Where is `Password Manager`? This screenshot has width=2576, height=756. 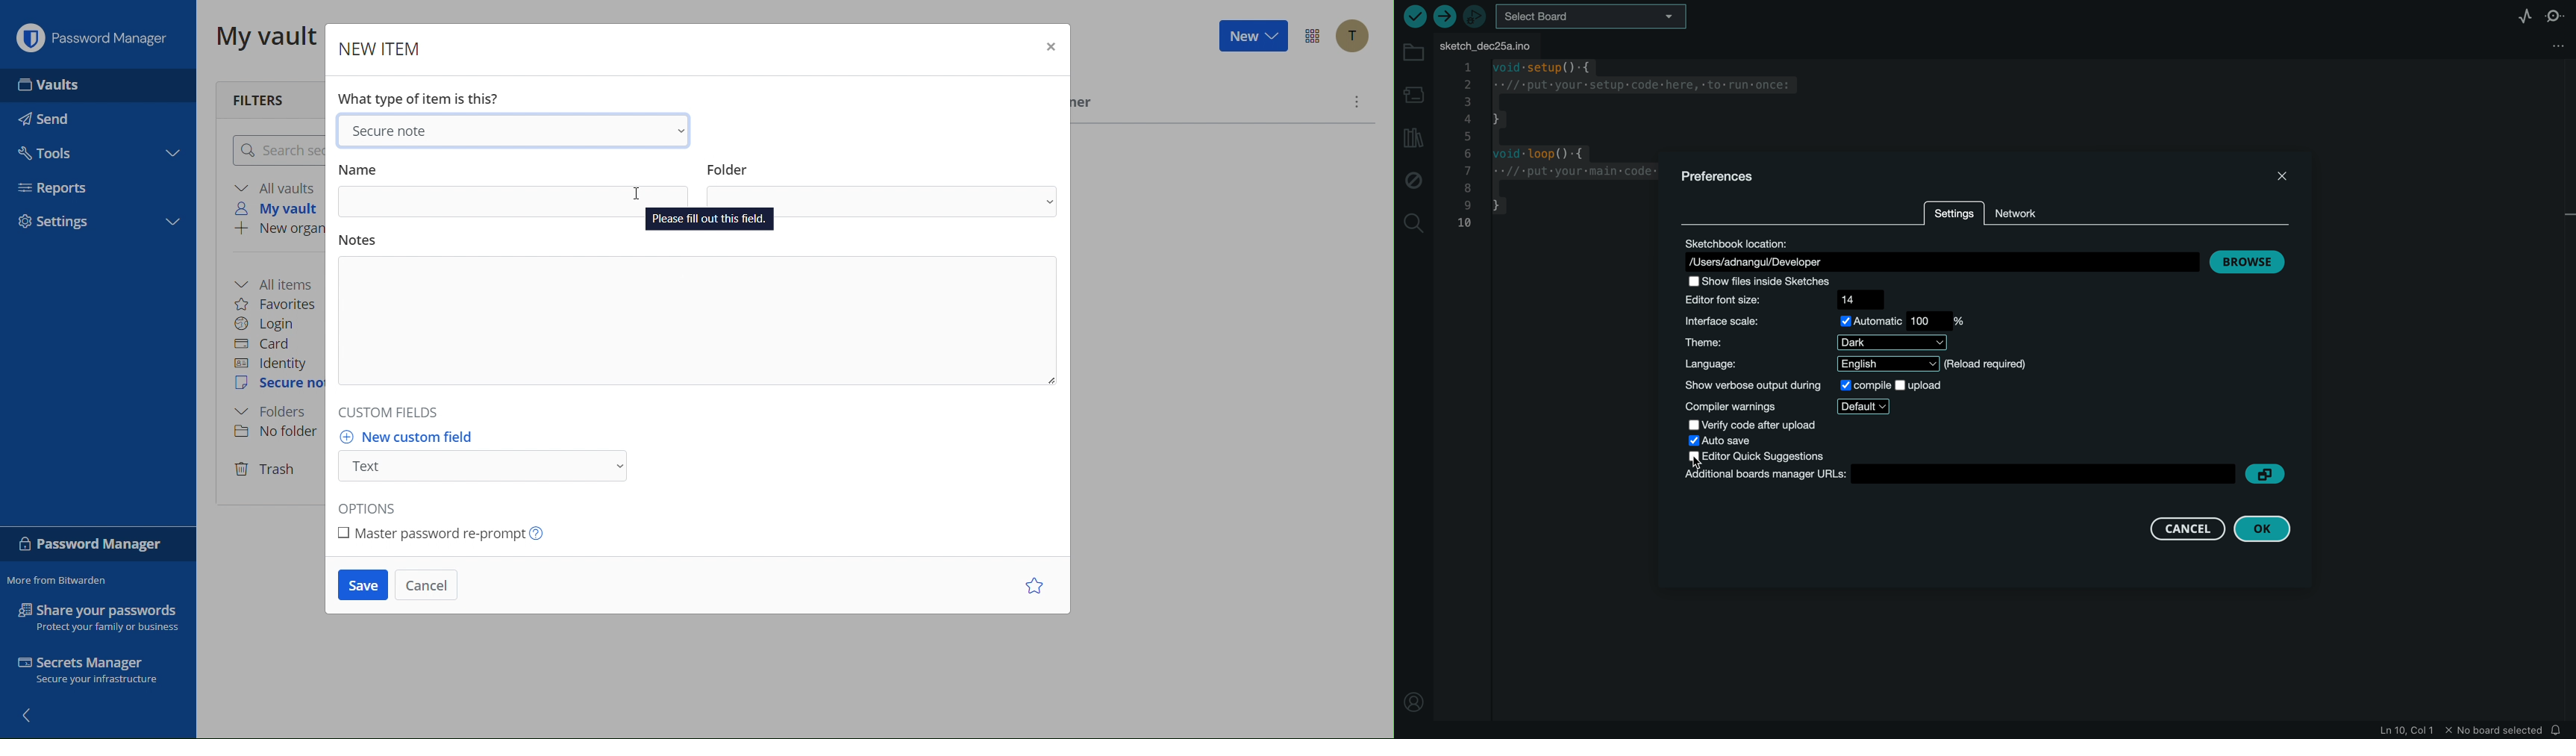 Password Manager is located at coordinates (96, 544).